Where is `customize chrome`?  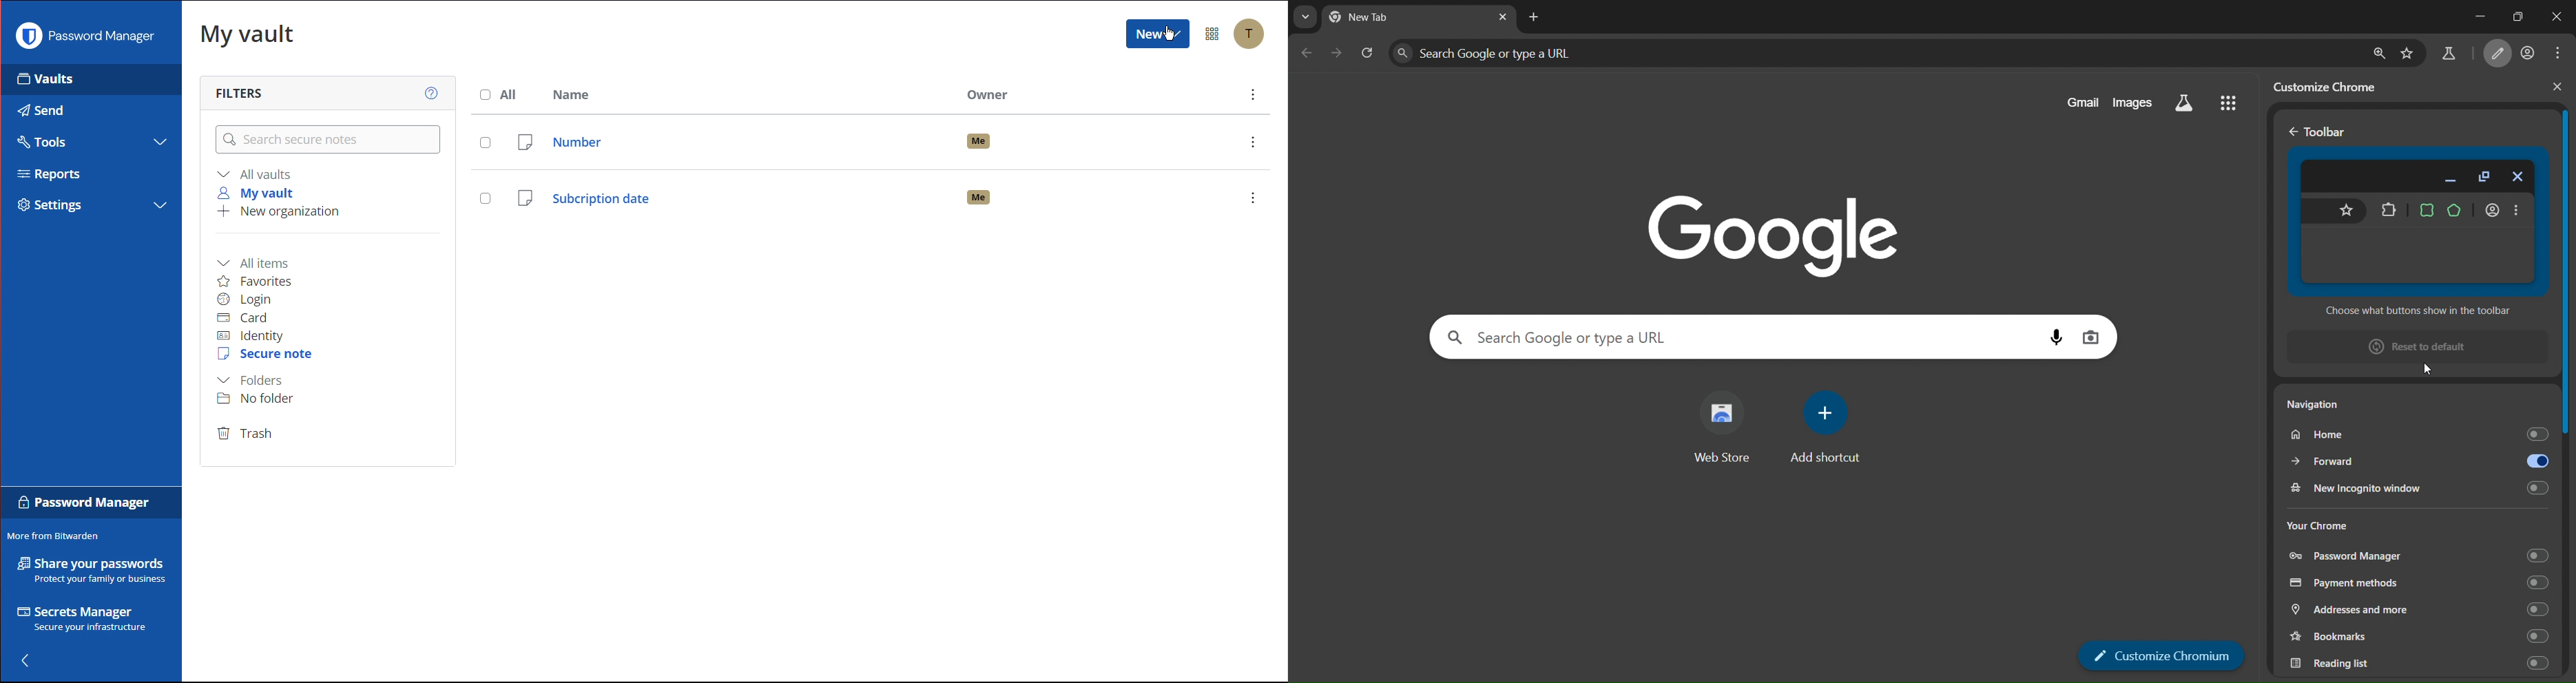 customize chrome is located at coordinates (2334, 85).